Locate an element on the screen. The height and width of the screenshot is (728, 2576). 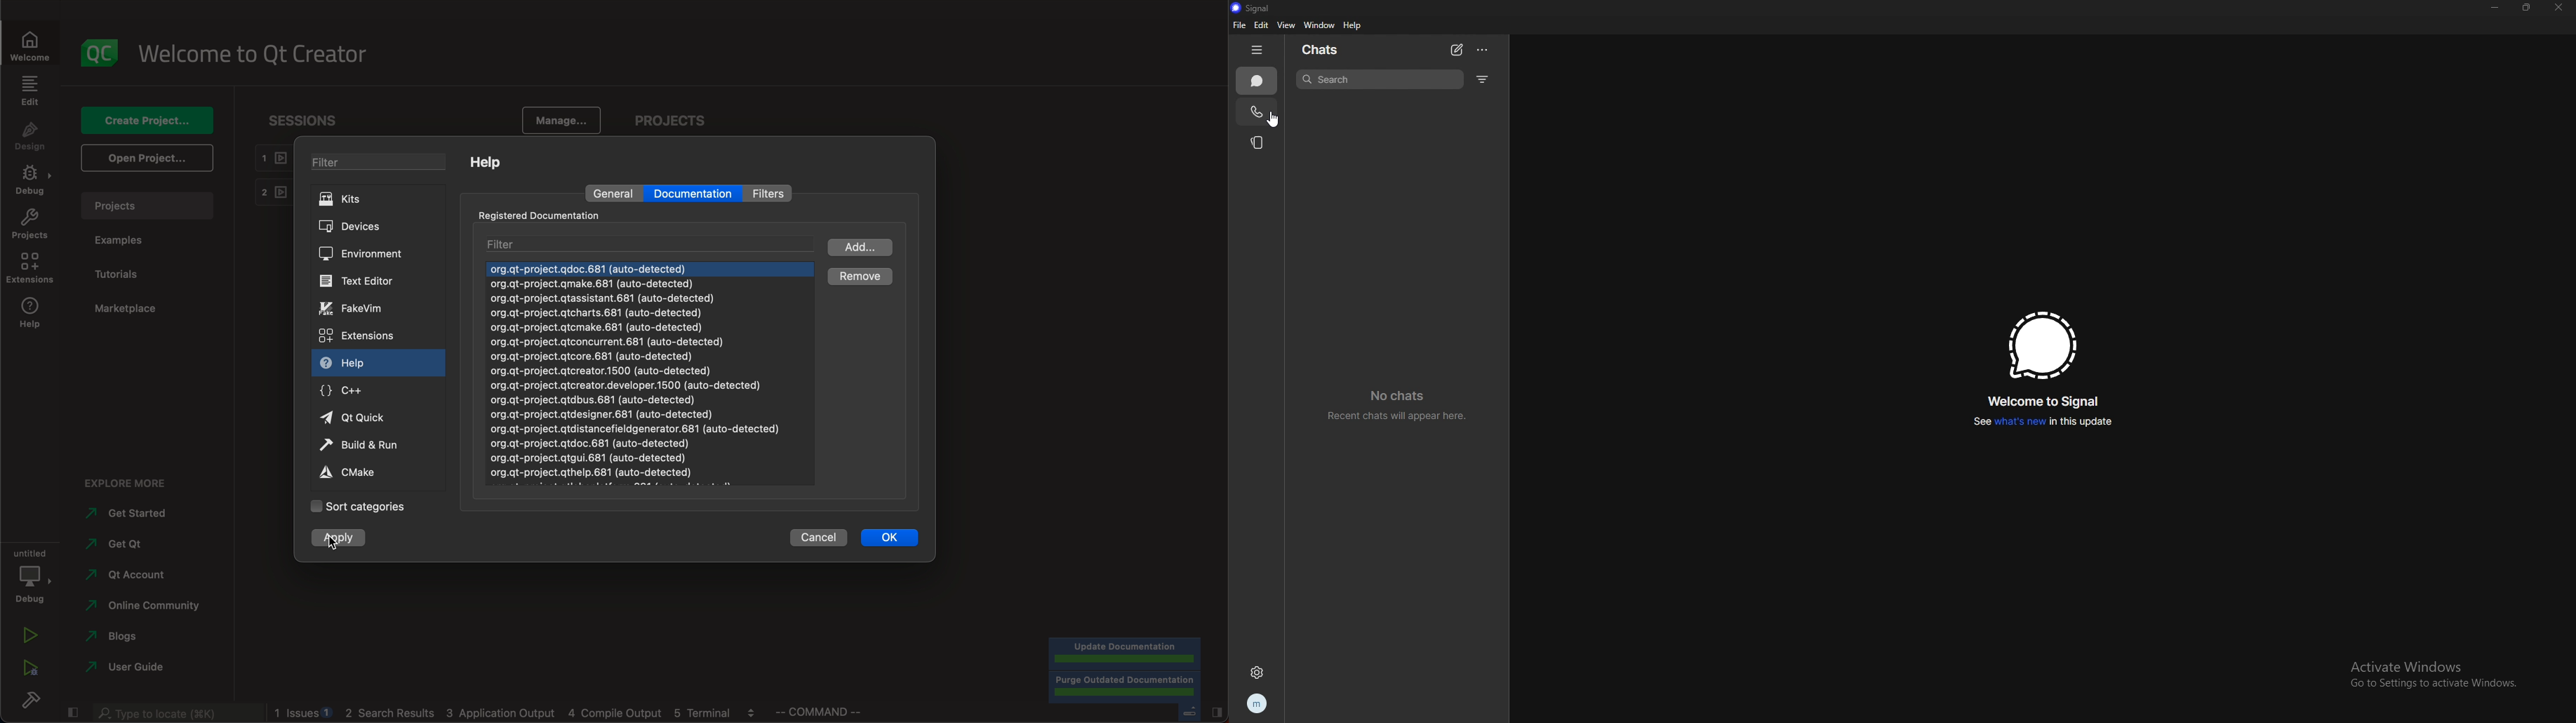
c++ is located at coordinates (350, 393).